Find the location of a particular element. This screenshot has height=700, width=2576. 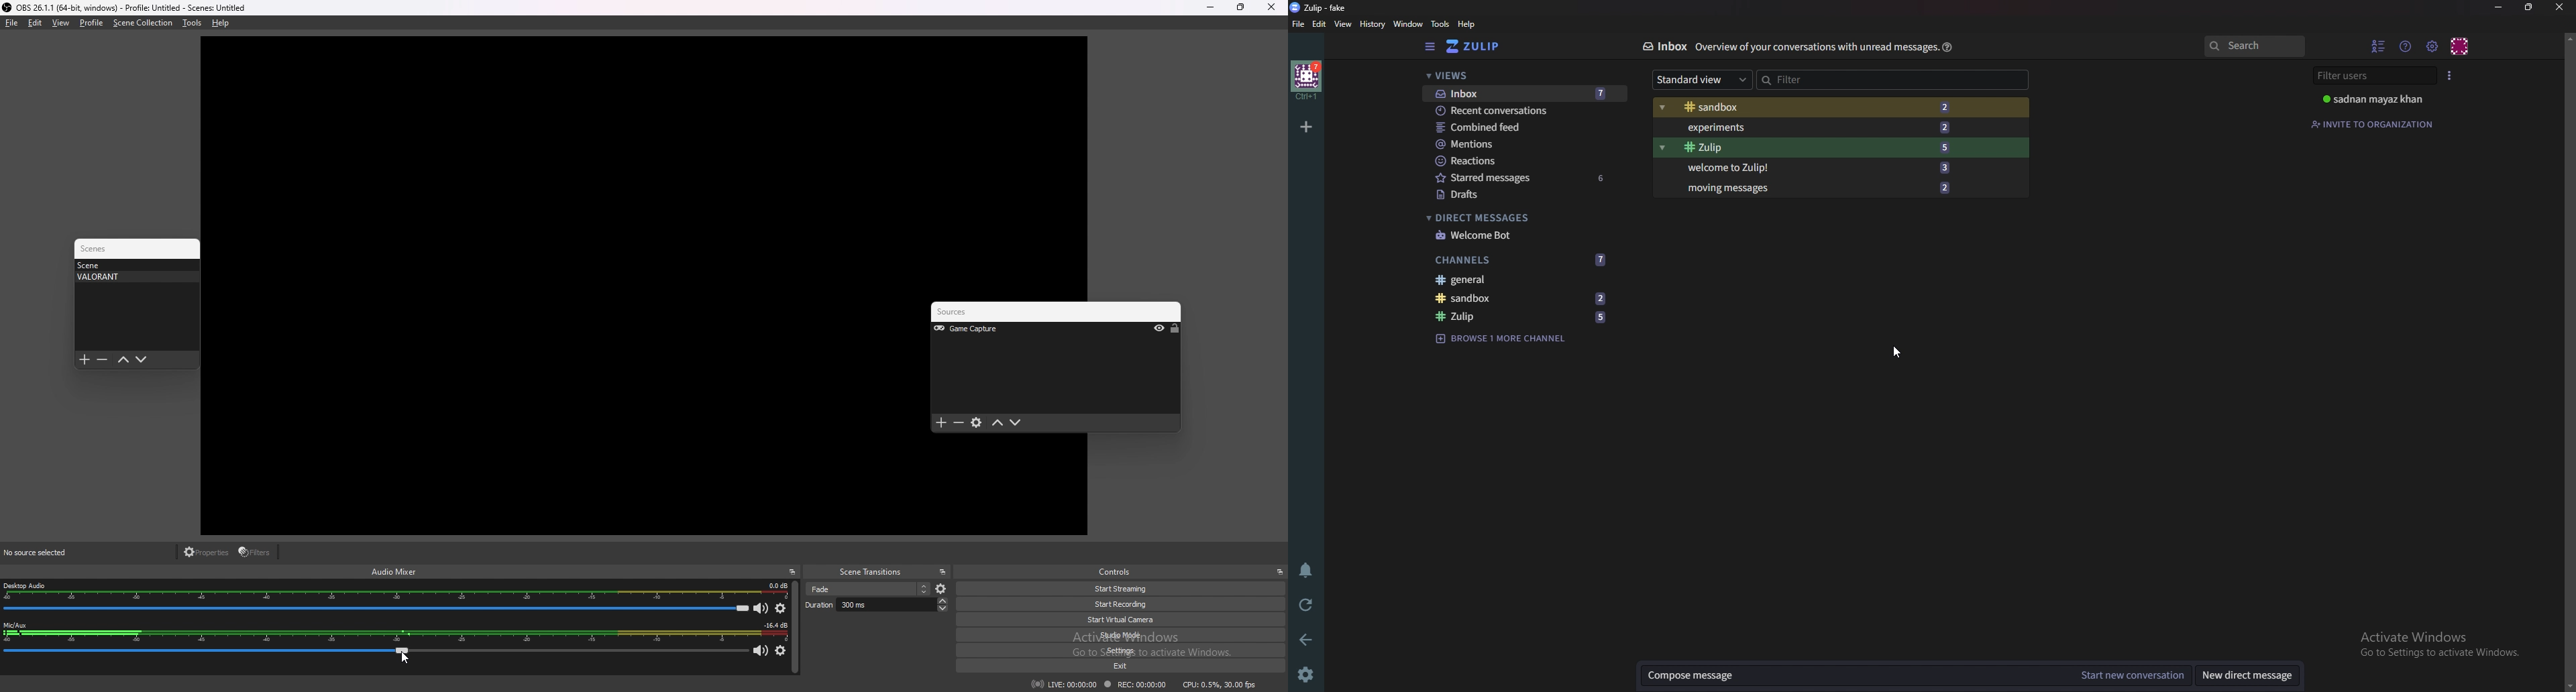

Inbox is located at coordinates (1520, 93).